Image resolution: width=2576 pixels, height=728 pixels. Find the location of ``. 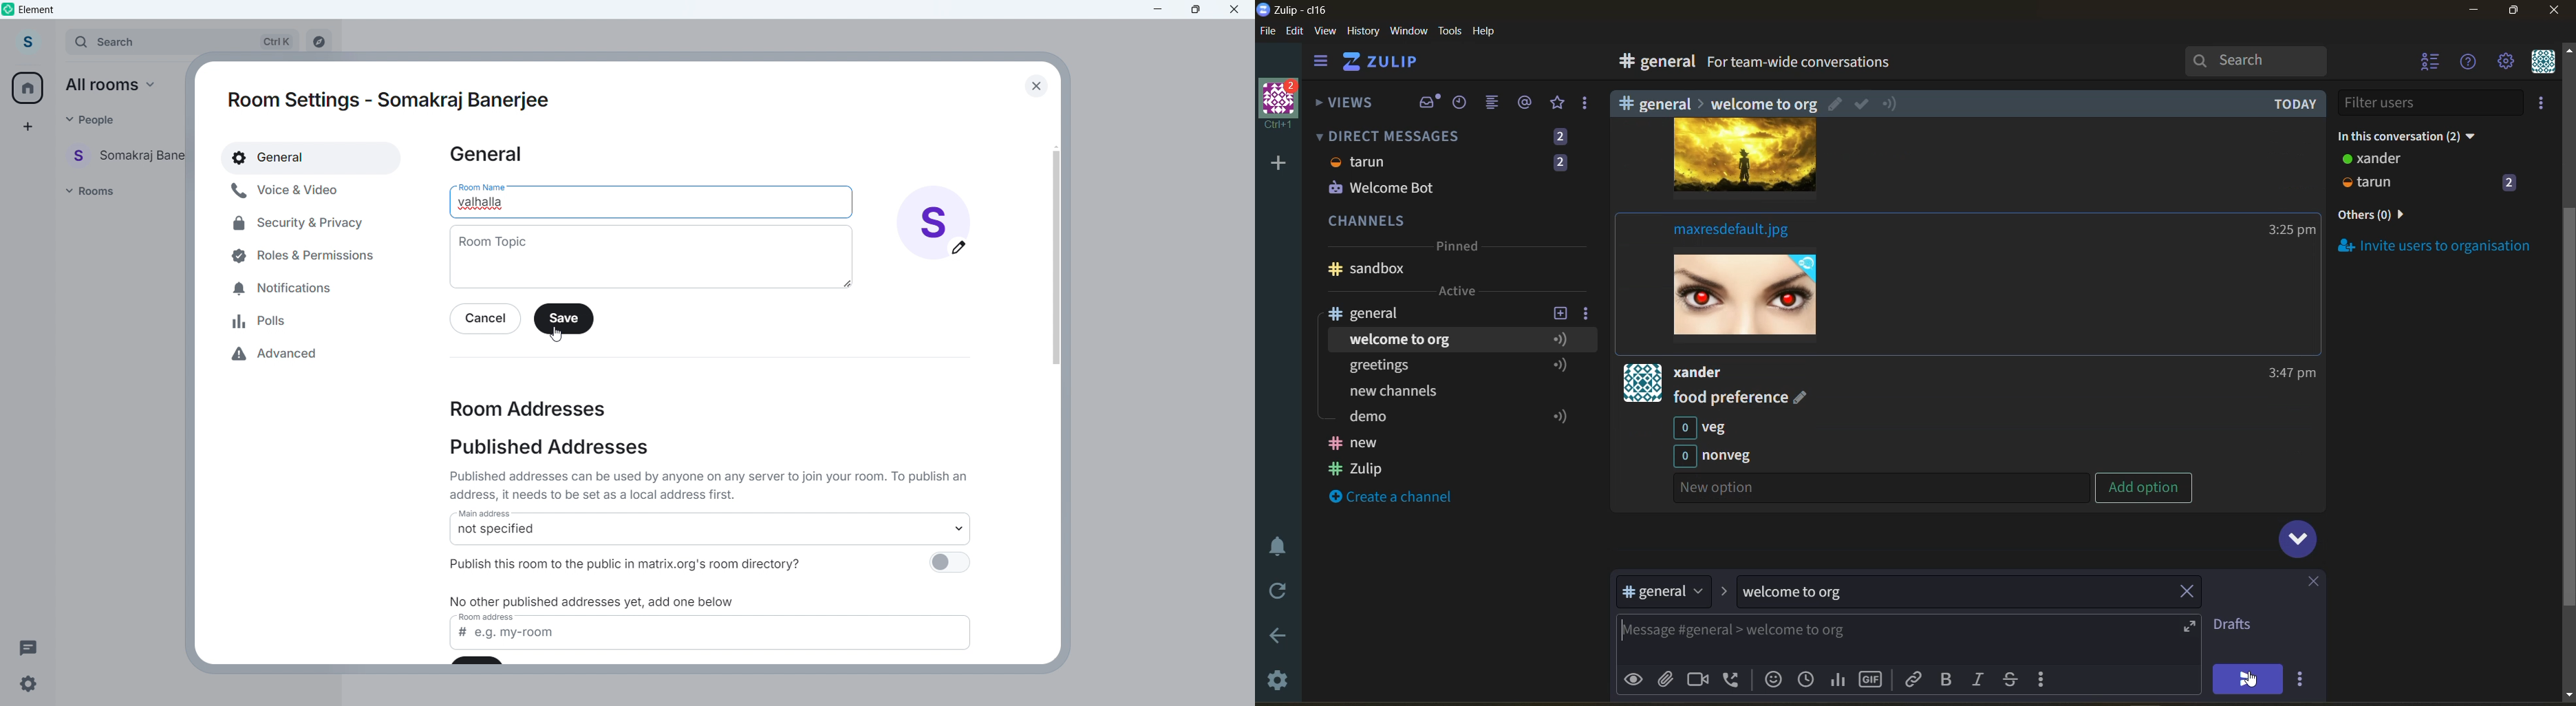

 is located at coordinates (1713, 439).